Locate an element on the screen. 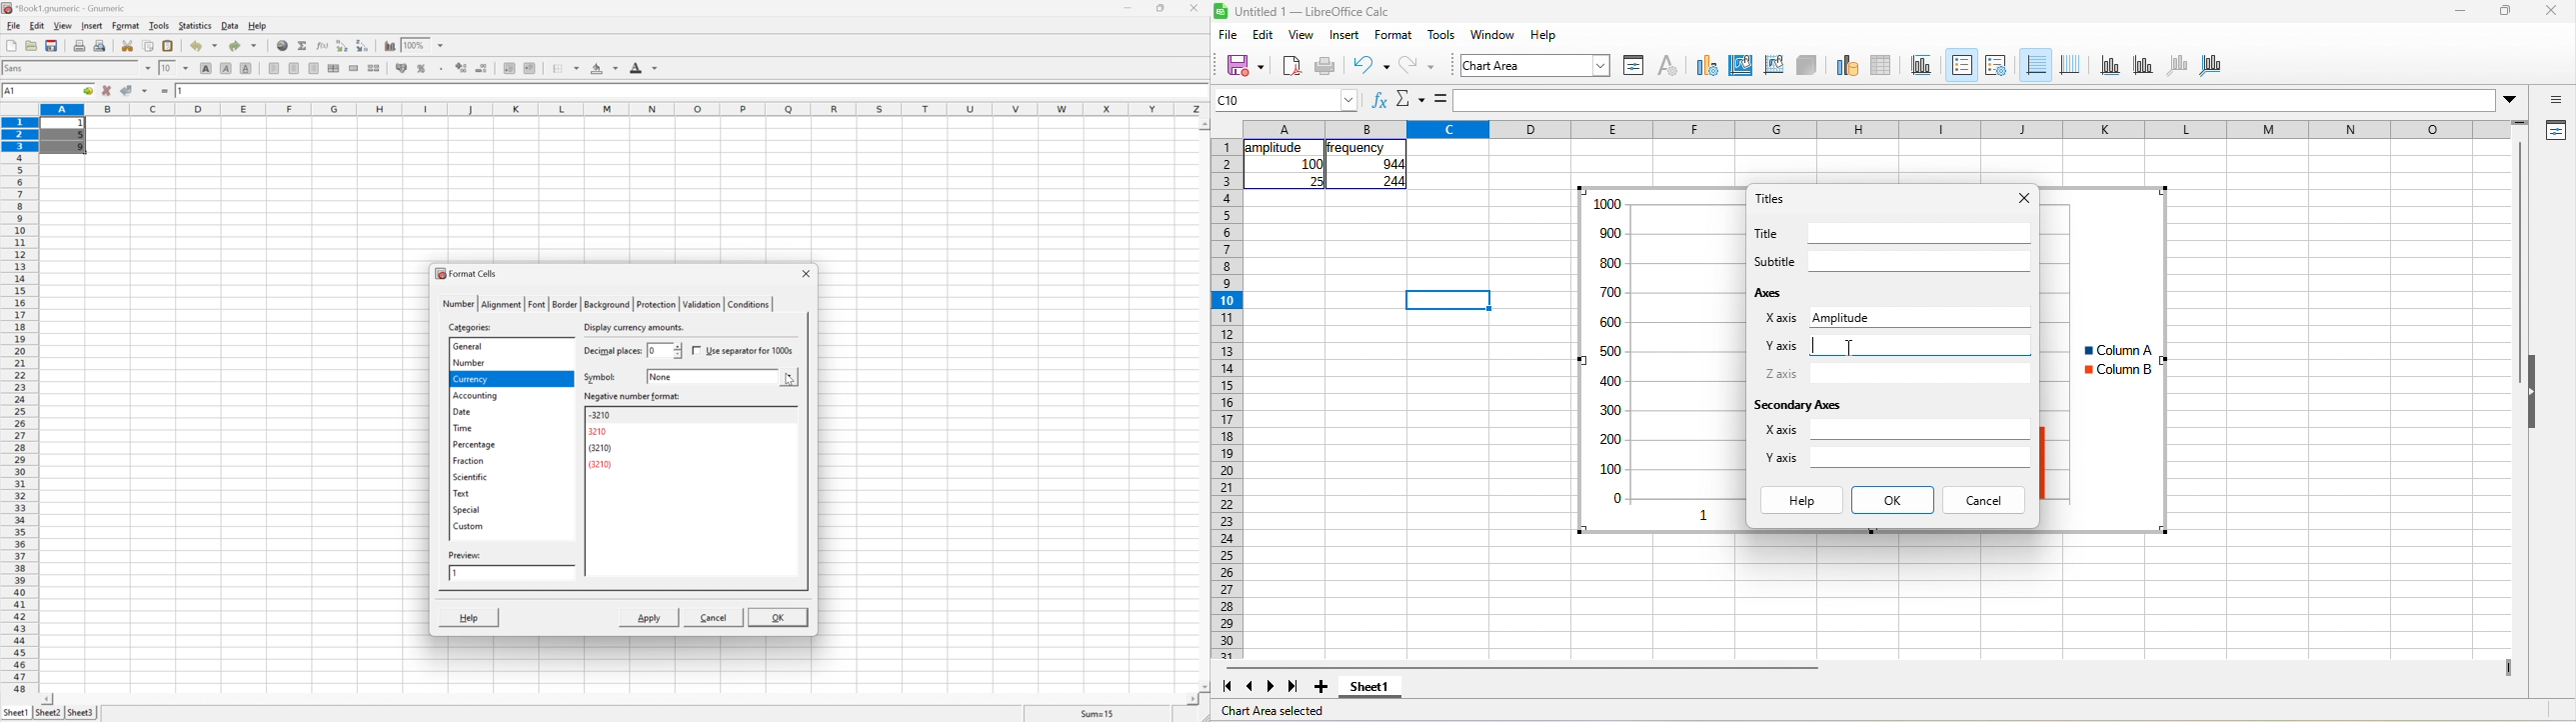 The image size is (2576, 728). chart area selected is located at coordinates (1273, 711).